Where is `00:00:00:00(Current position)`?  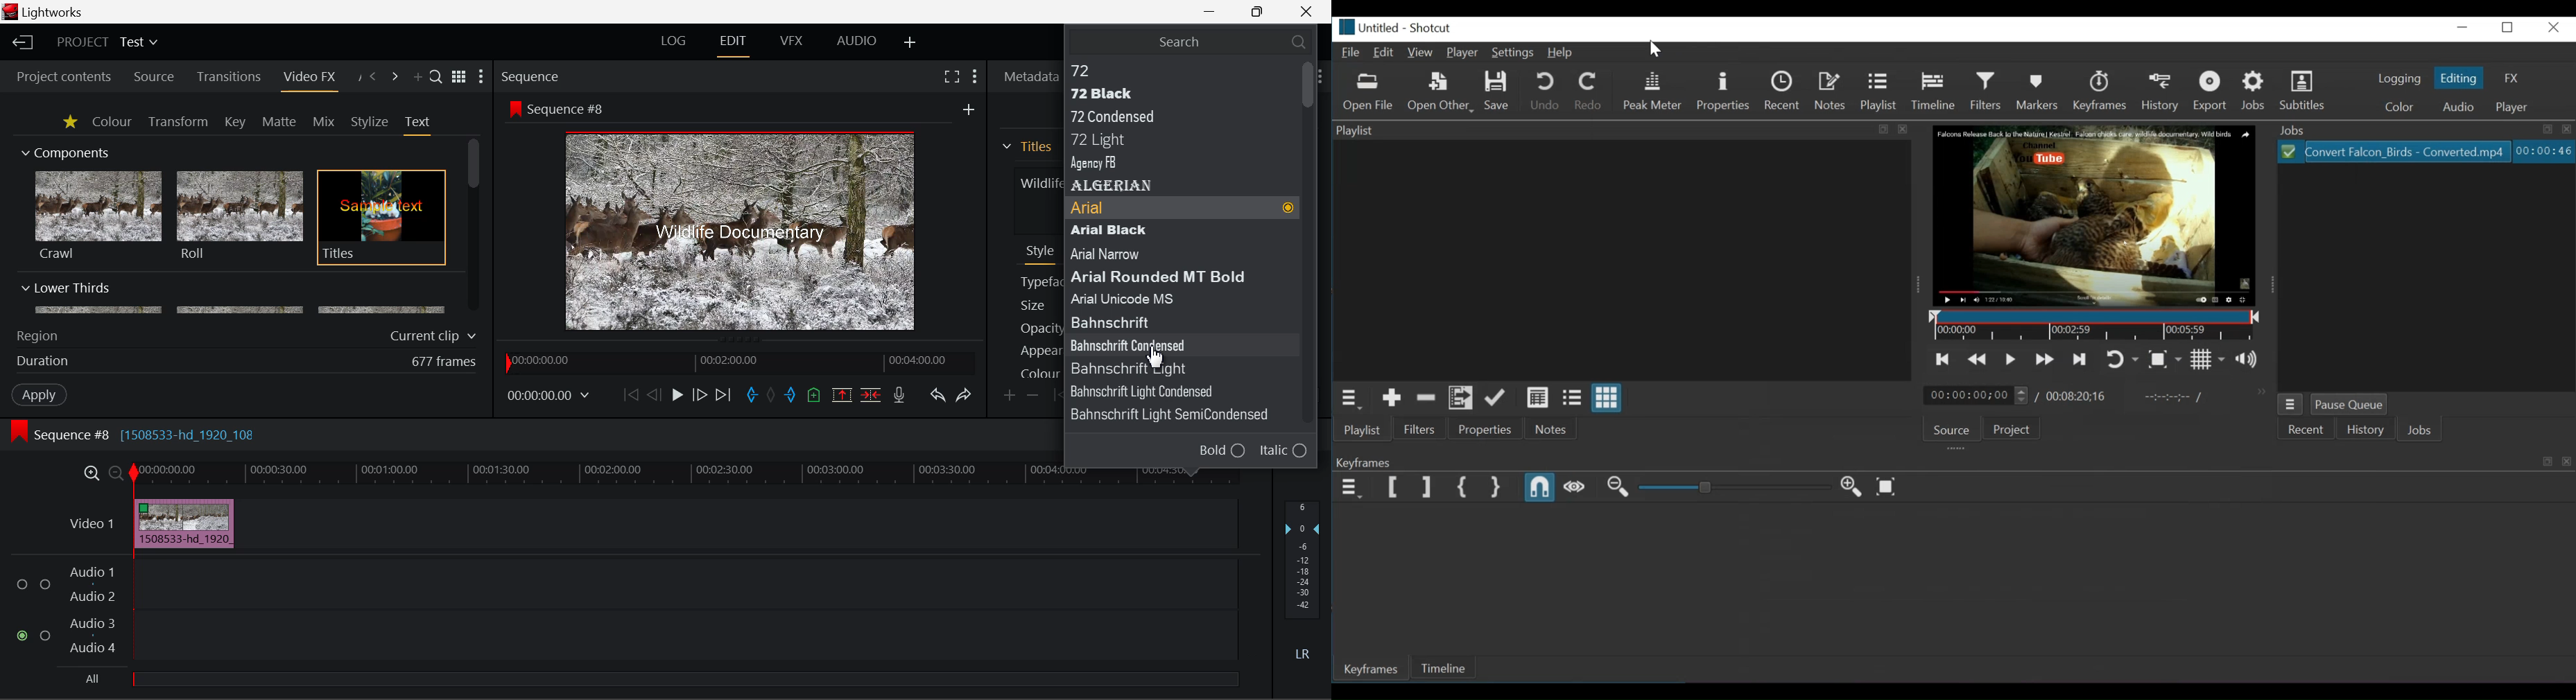
00:00:00:00(Current position) is located at coordinates (1975, 396).